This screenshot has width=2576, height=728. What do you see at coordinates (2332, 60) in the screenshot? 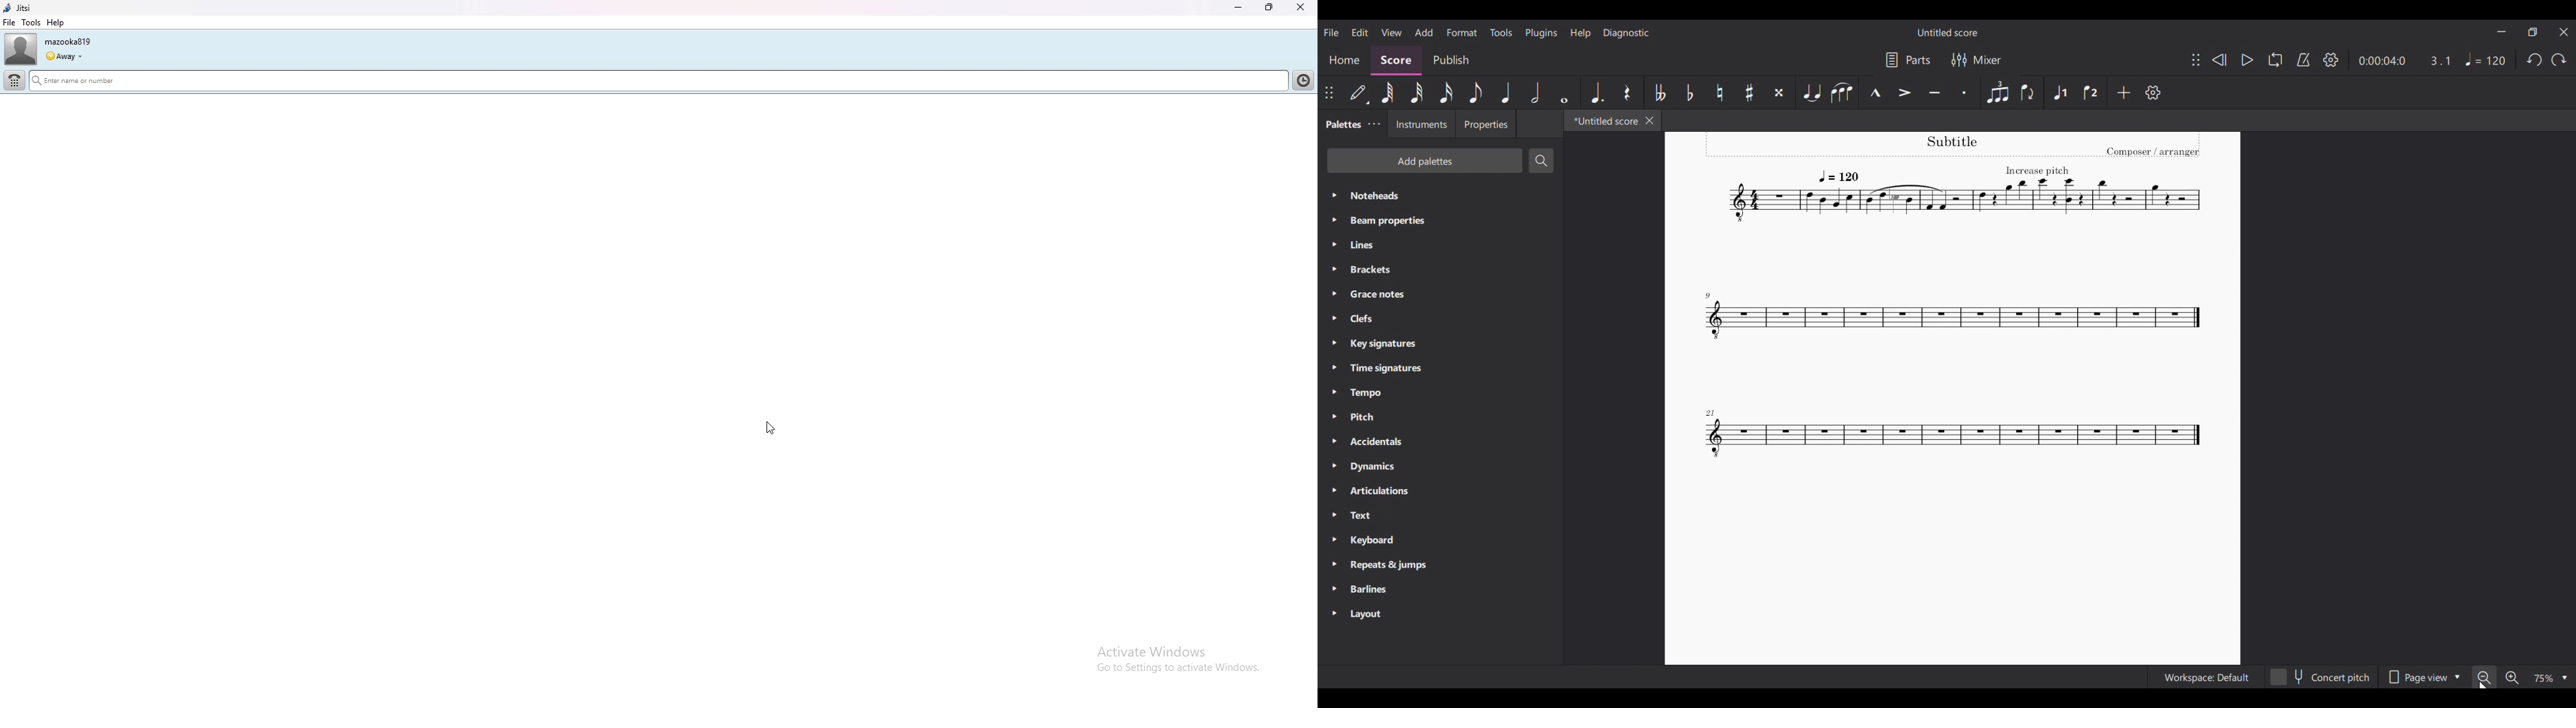
I see `Settings` at bounding box center [2332, 60].